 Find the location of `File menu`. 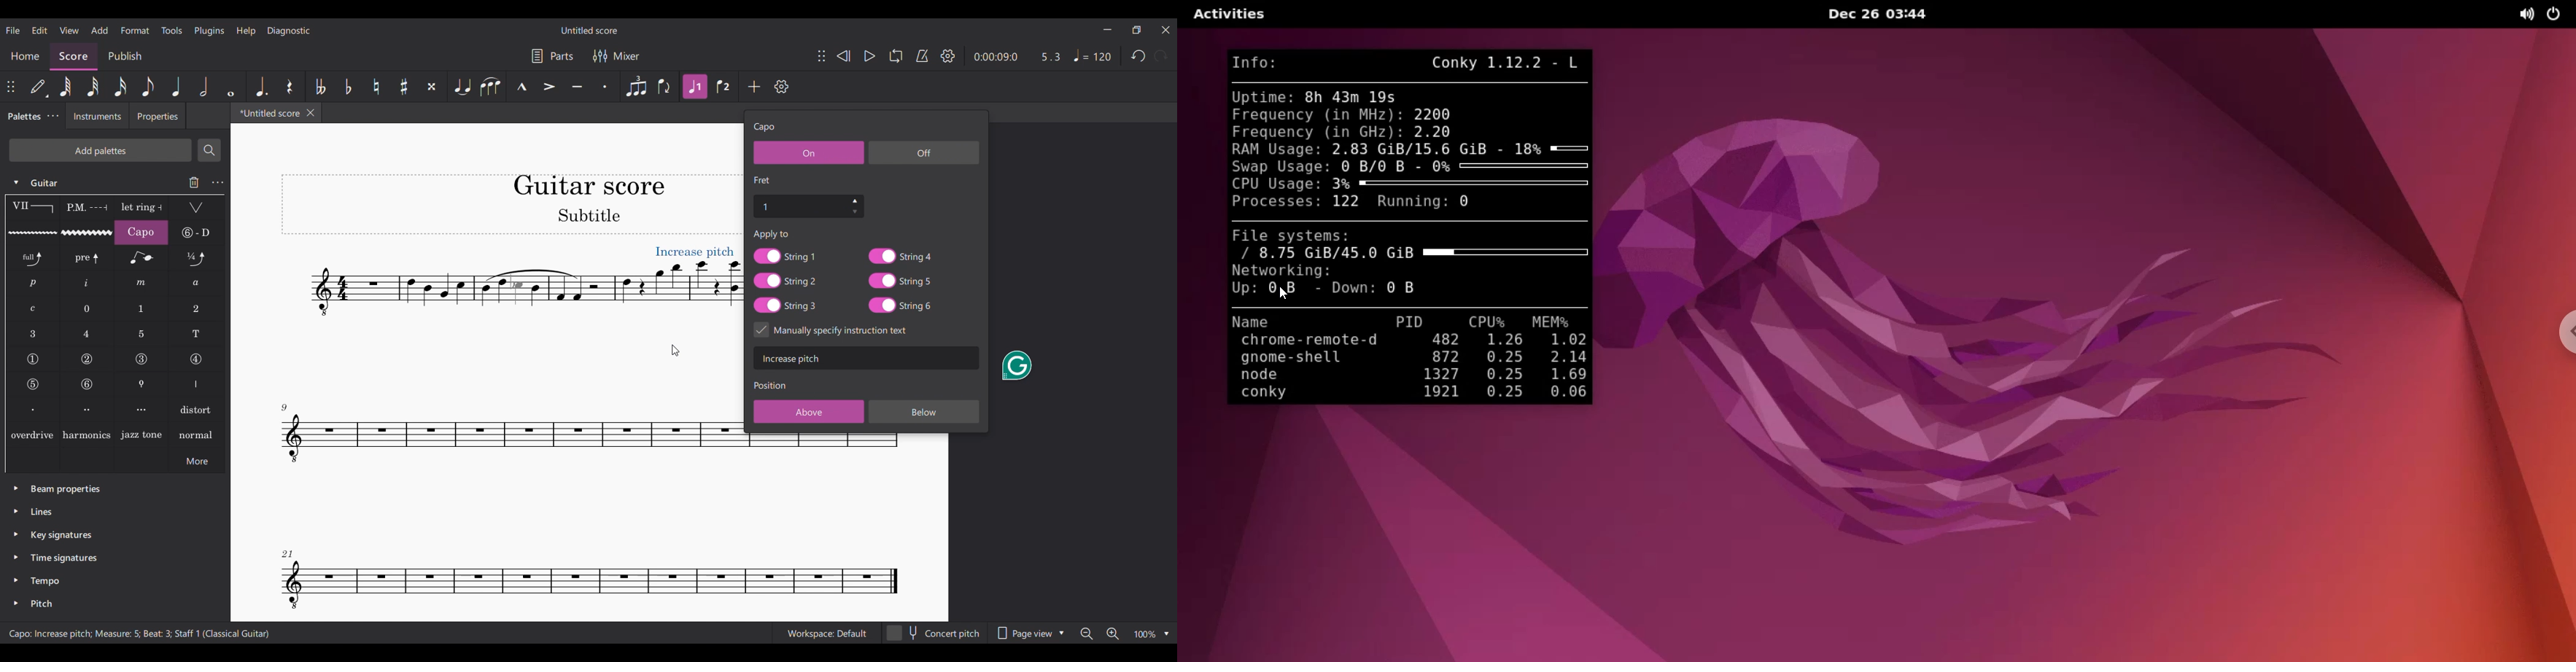

File menu is located at coordinates (13, 30).